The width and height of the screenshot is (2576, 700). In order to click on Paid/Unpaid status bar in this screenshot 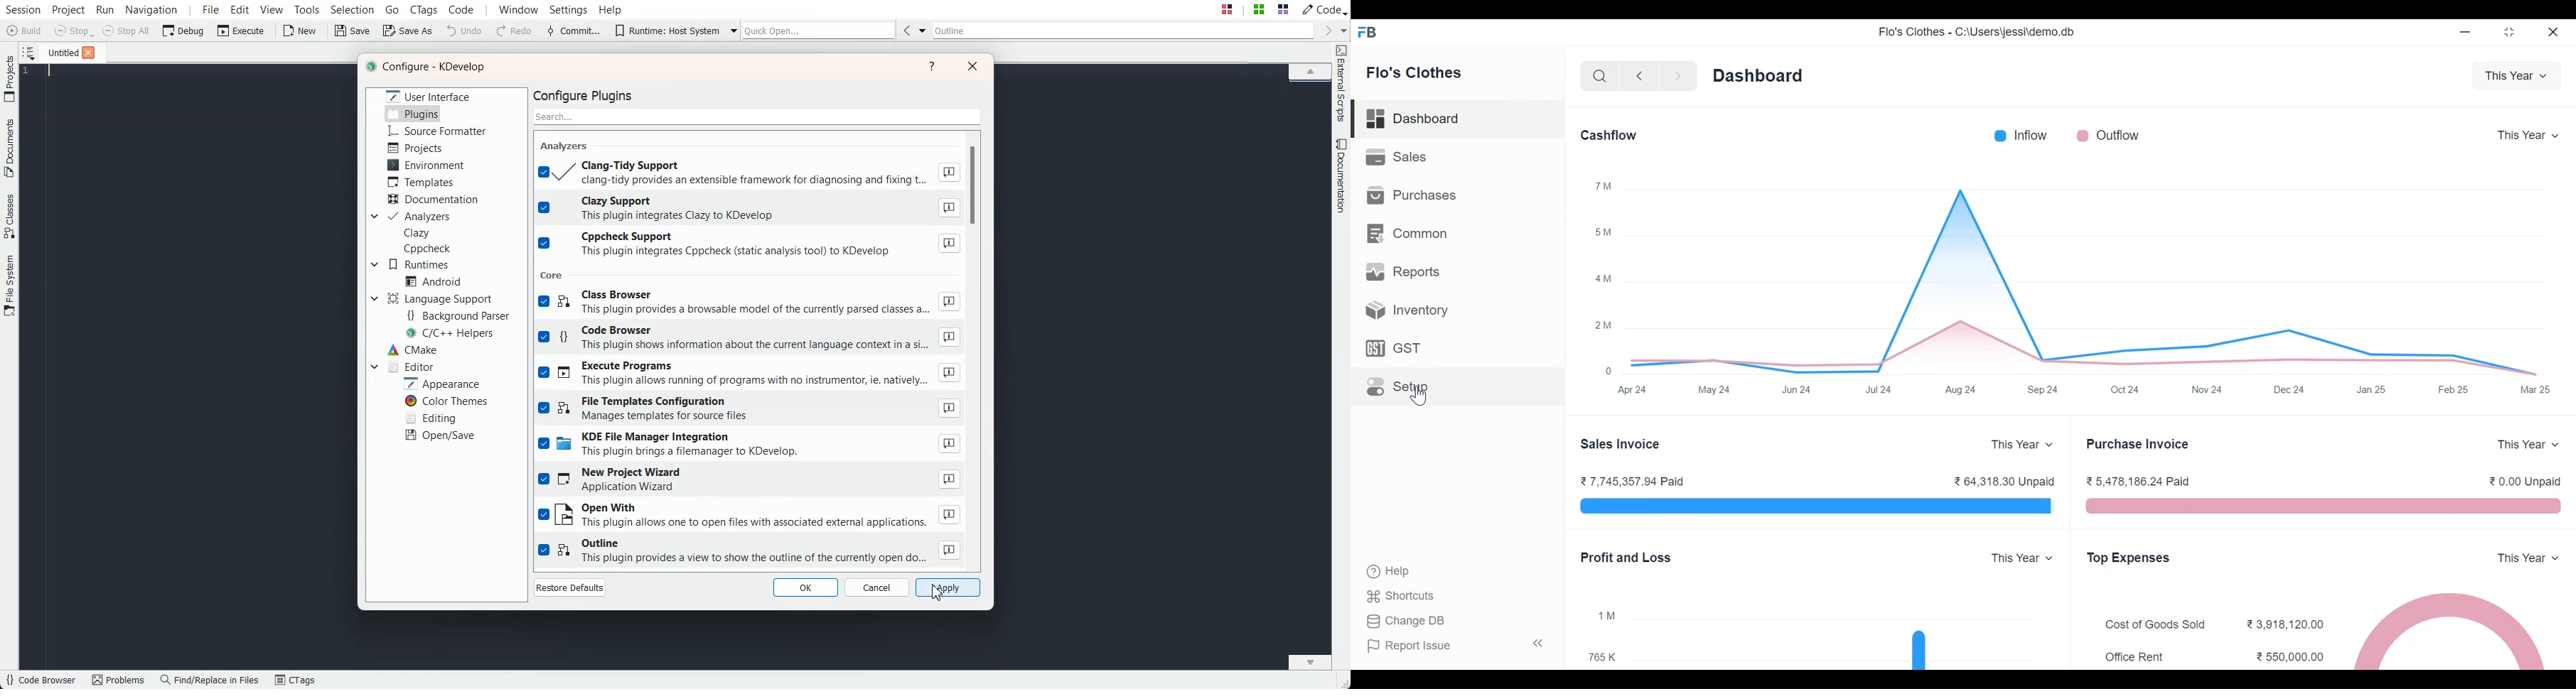, I will do `click(1810, 509)`.